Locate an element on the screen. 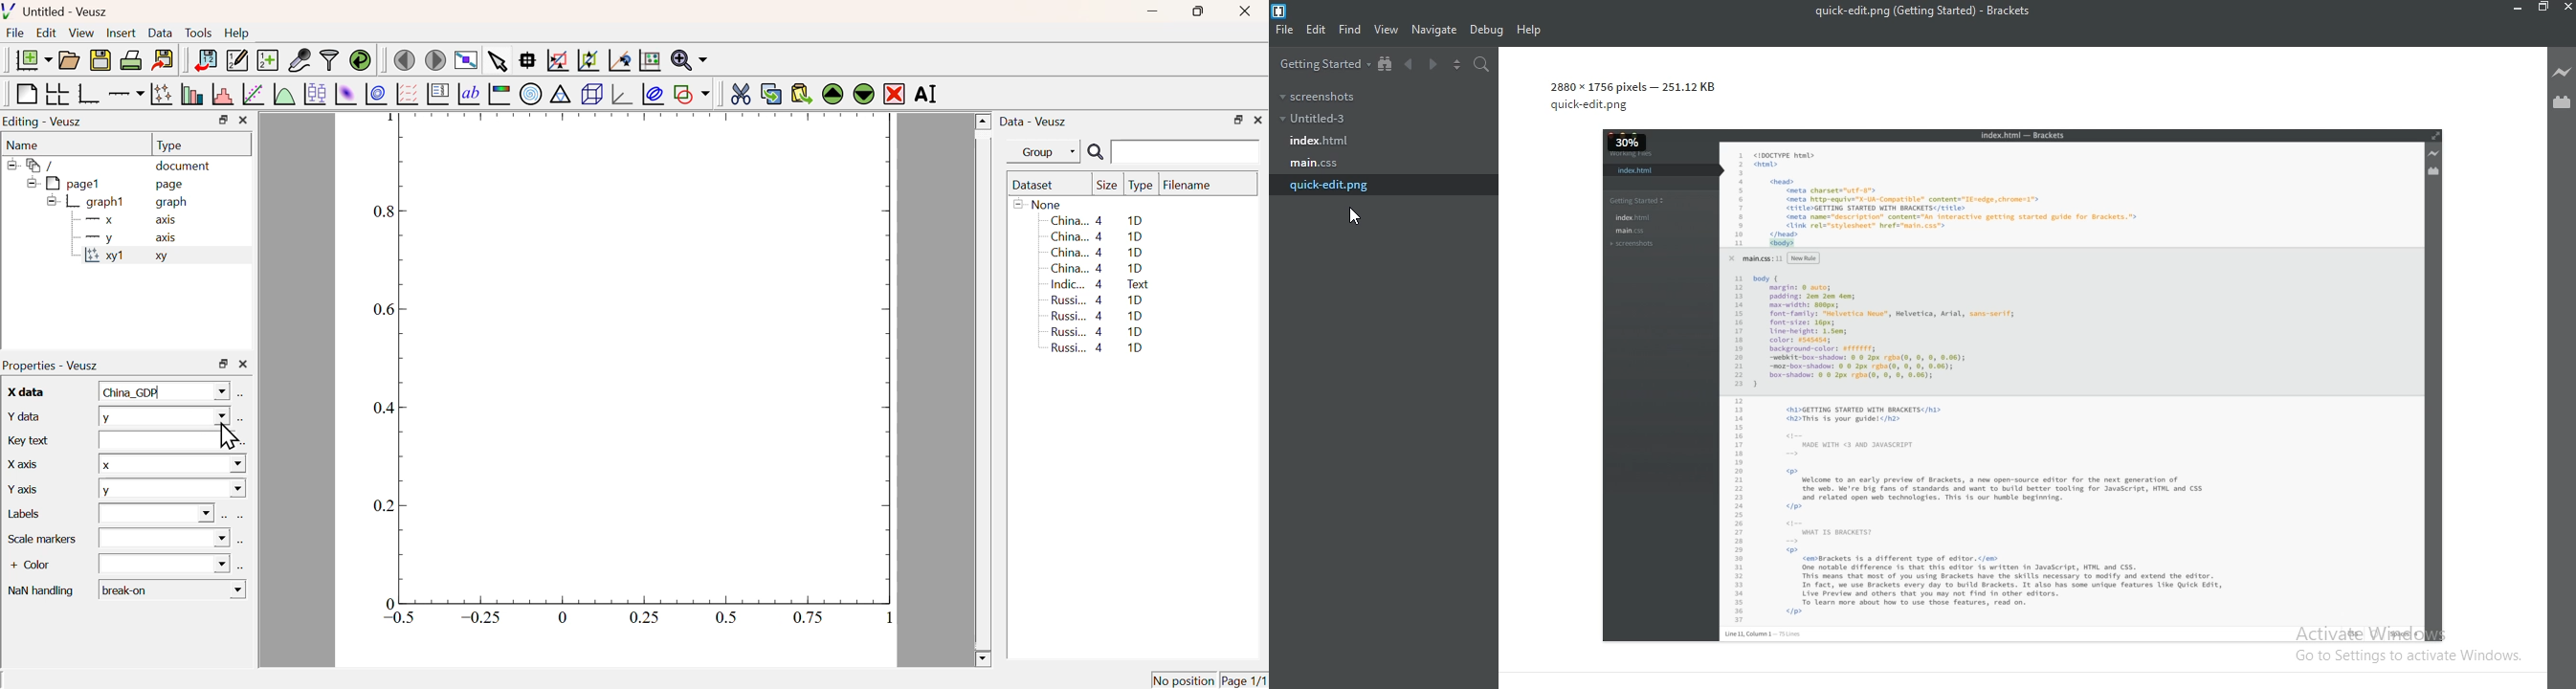 The width and height of the screenshot is (2576, 700). Restore Down is located at coordinates (223, 364).